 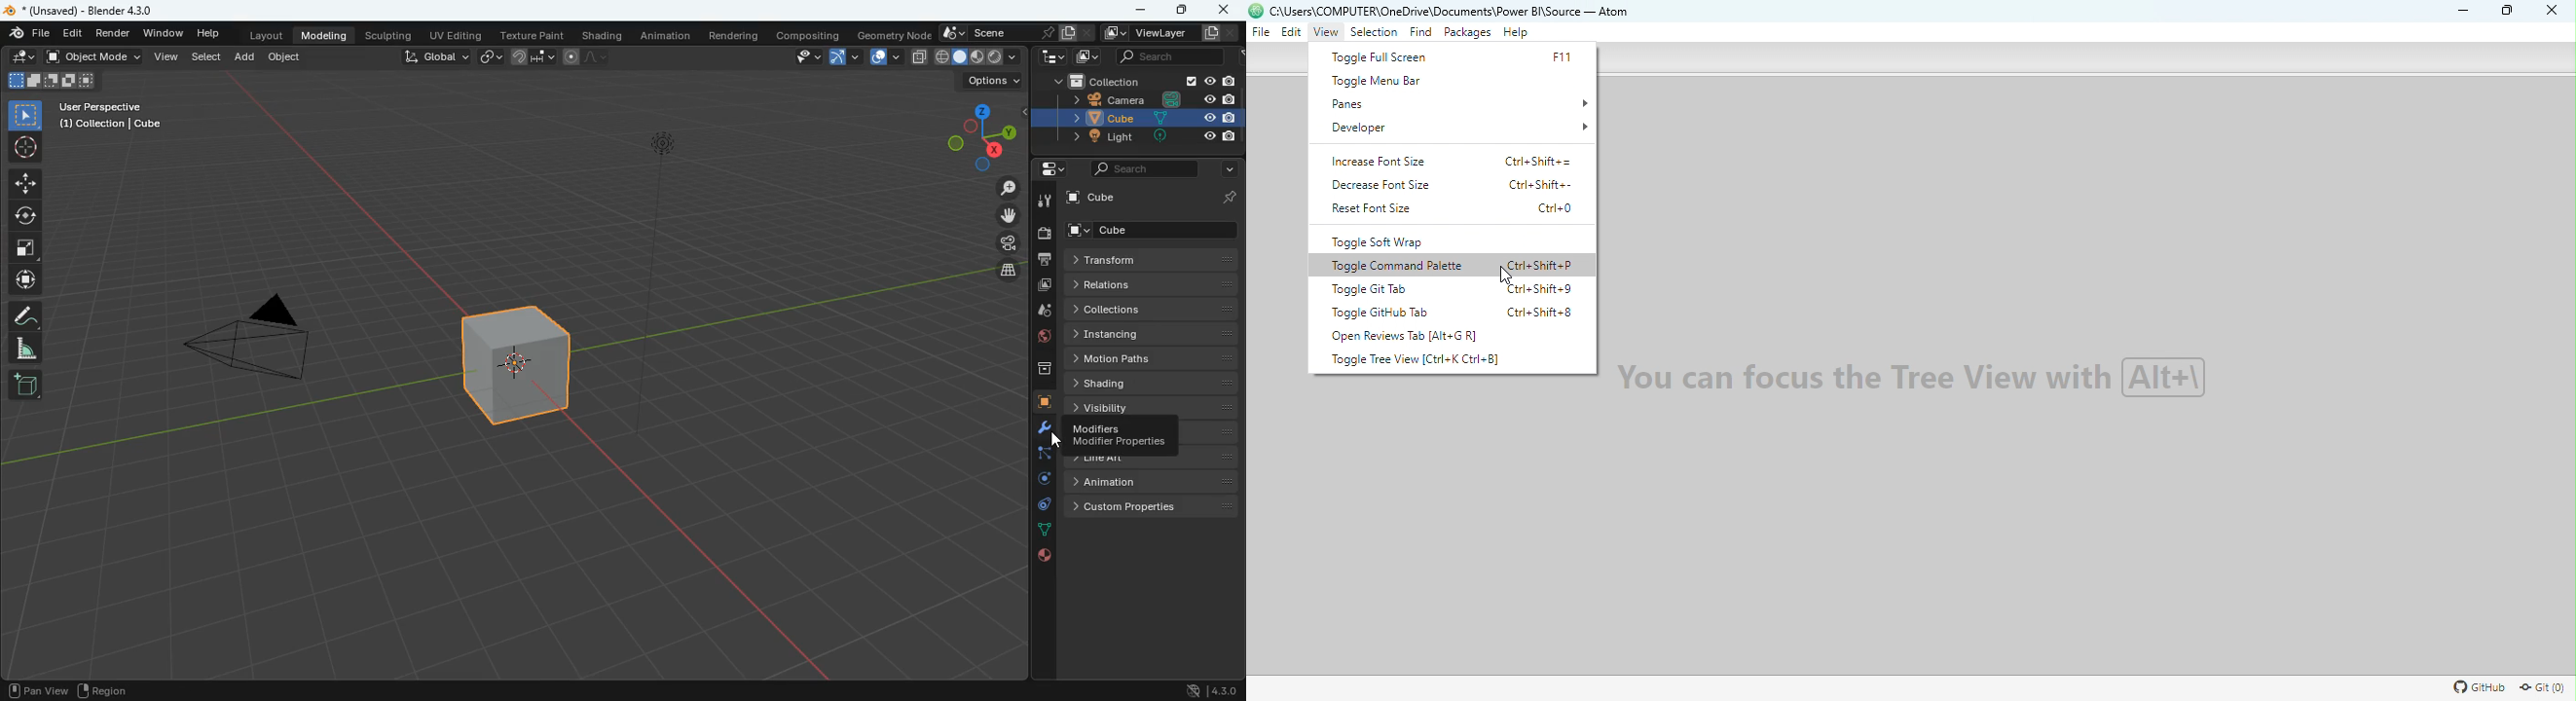 I want to click on minimize, so click(x=1138, y=11).